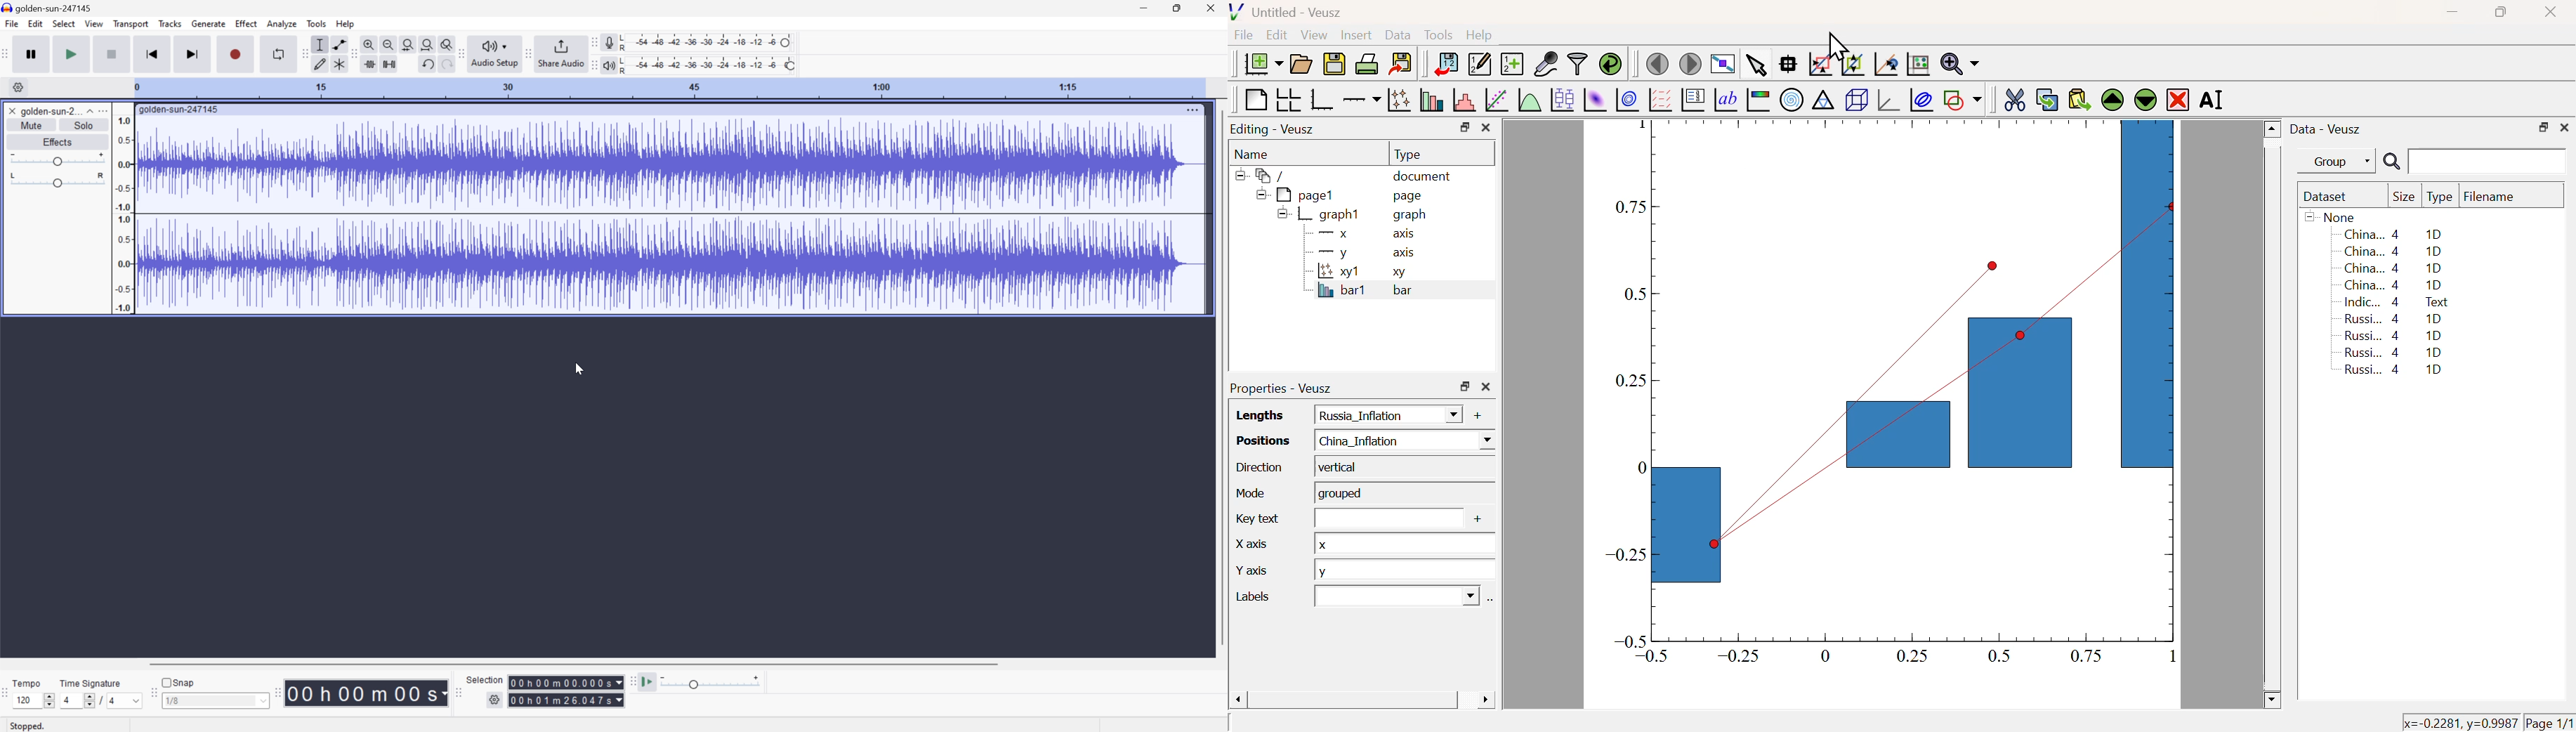  What do you see at coordinates (123, 214) in the screenshot?
I see `Frequencies` at bounding box center [123, 214].